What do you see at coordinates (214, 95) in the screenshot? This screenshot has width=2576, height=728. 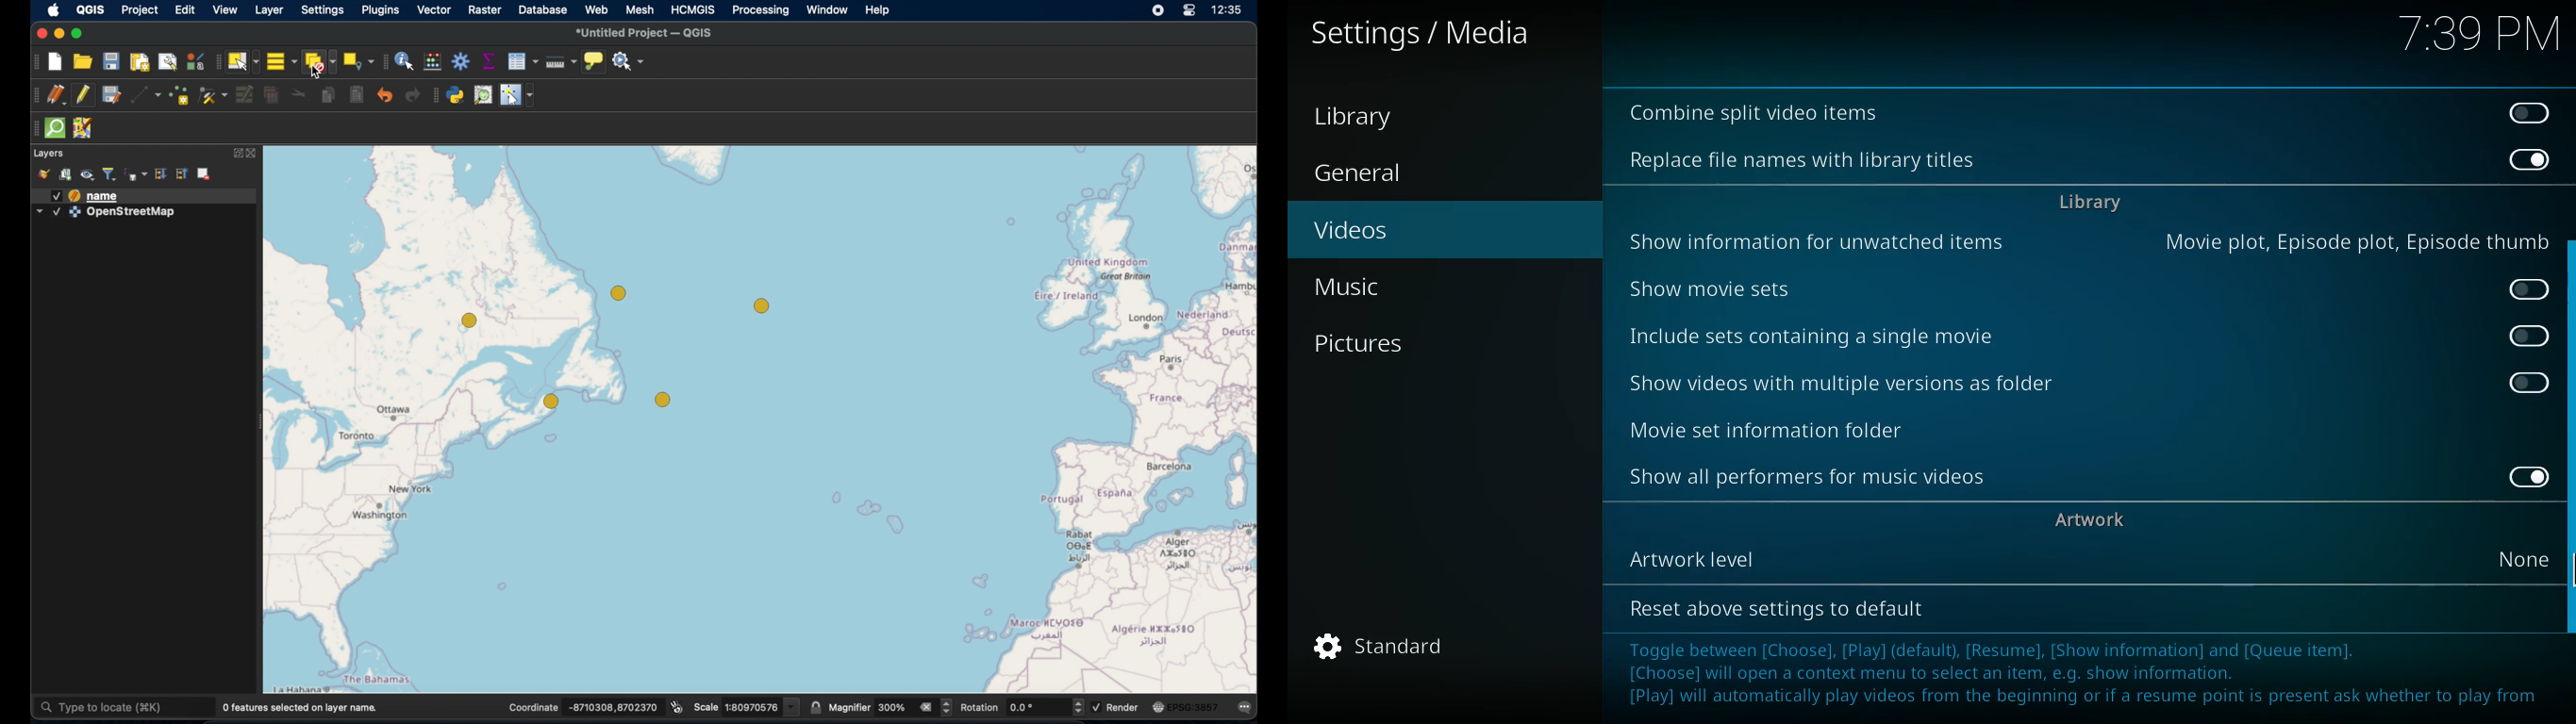 I see `vertex tool` at bounding box center [214, 95].